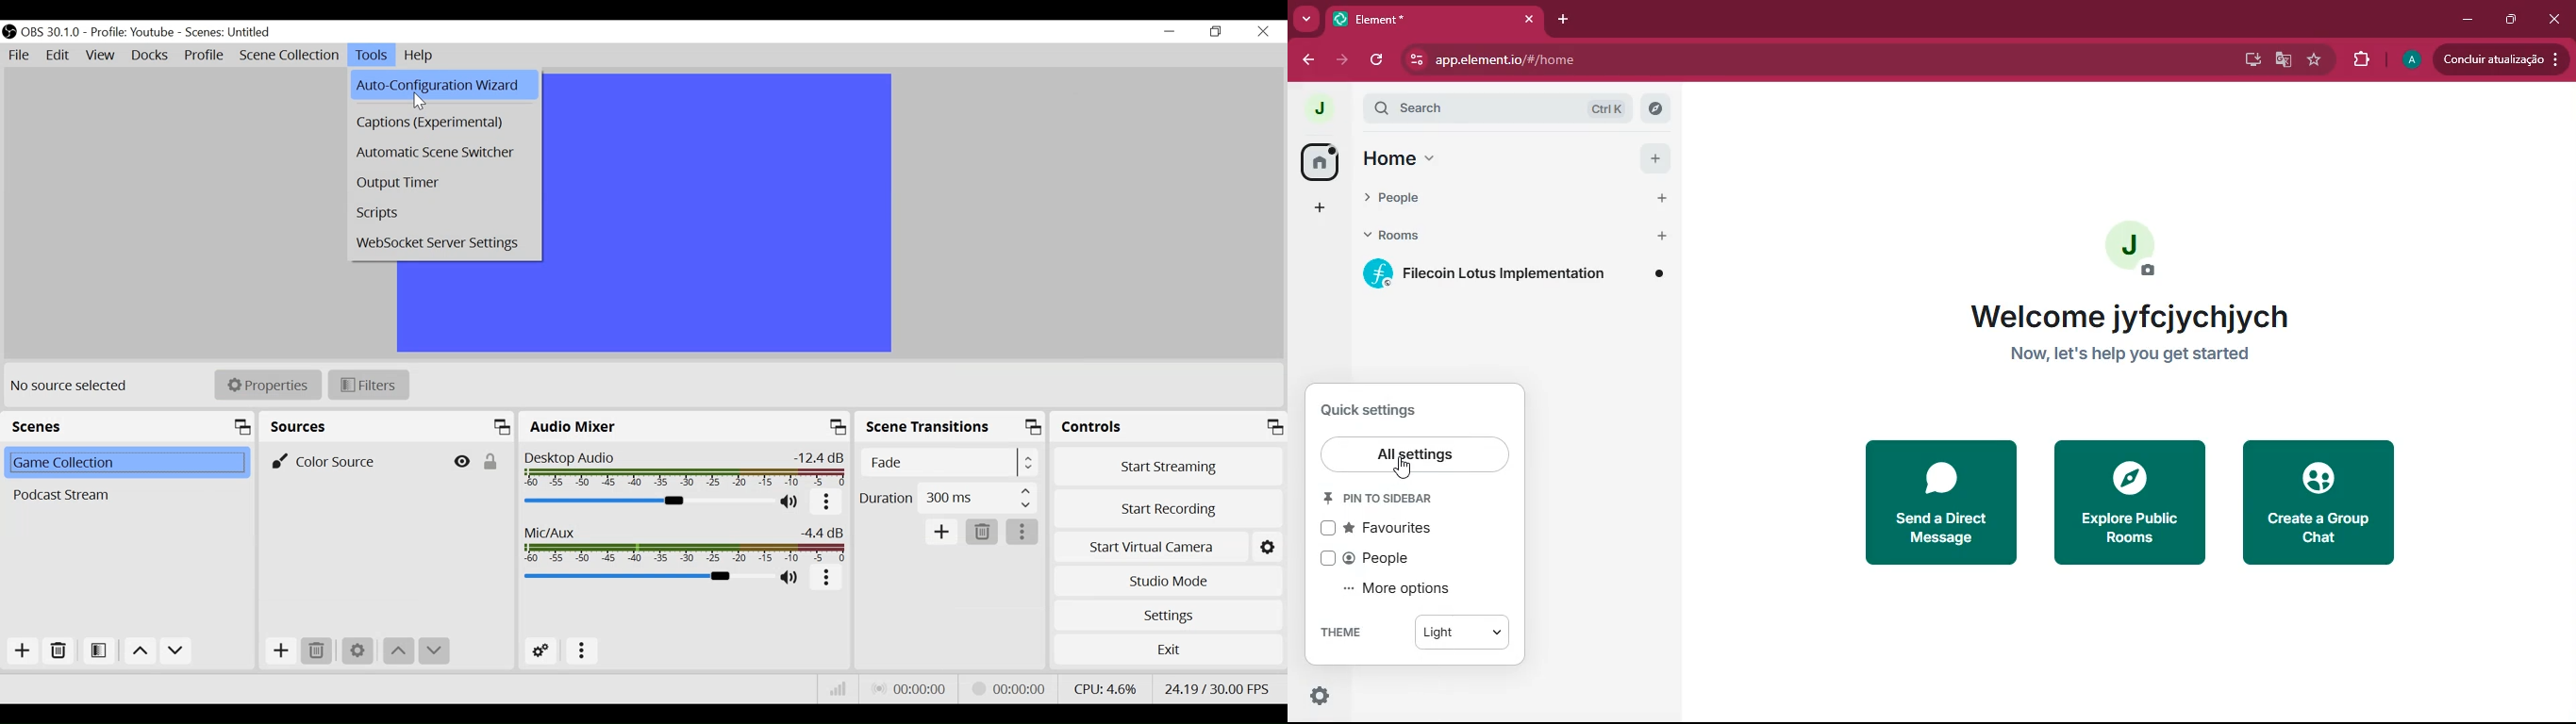  Describe the element at coordinates (1011, 688) in the screenshot. I see `Stream ` at that location.